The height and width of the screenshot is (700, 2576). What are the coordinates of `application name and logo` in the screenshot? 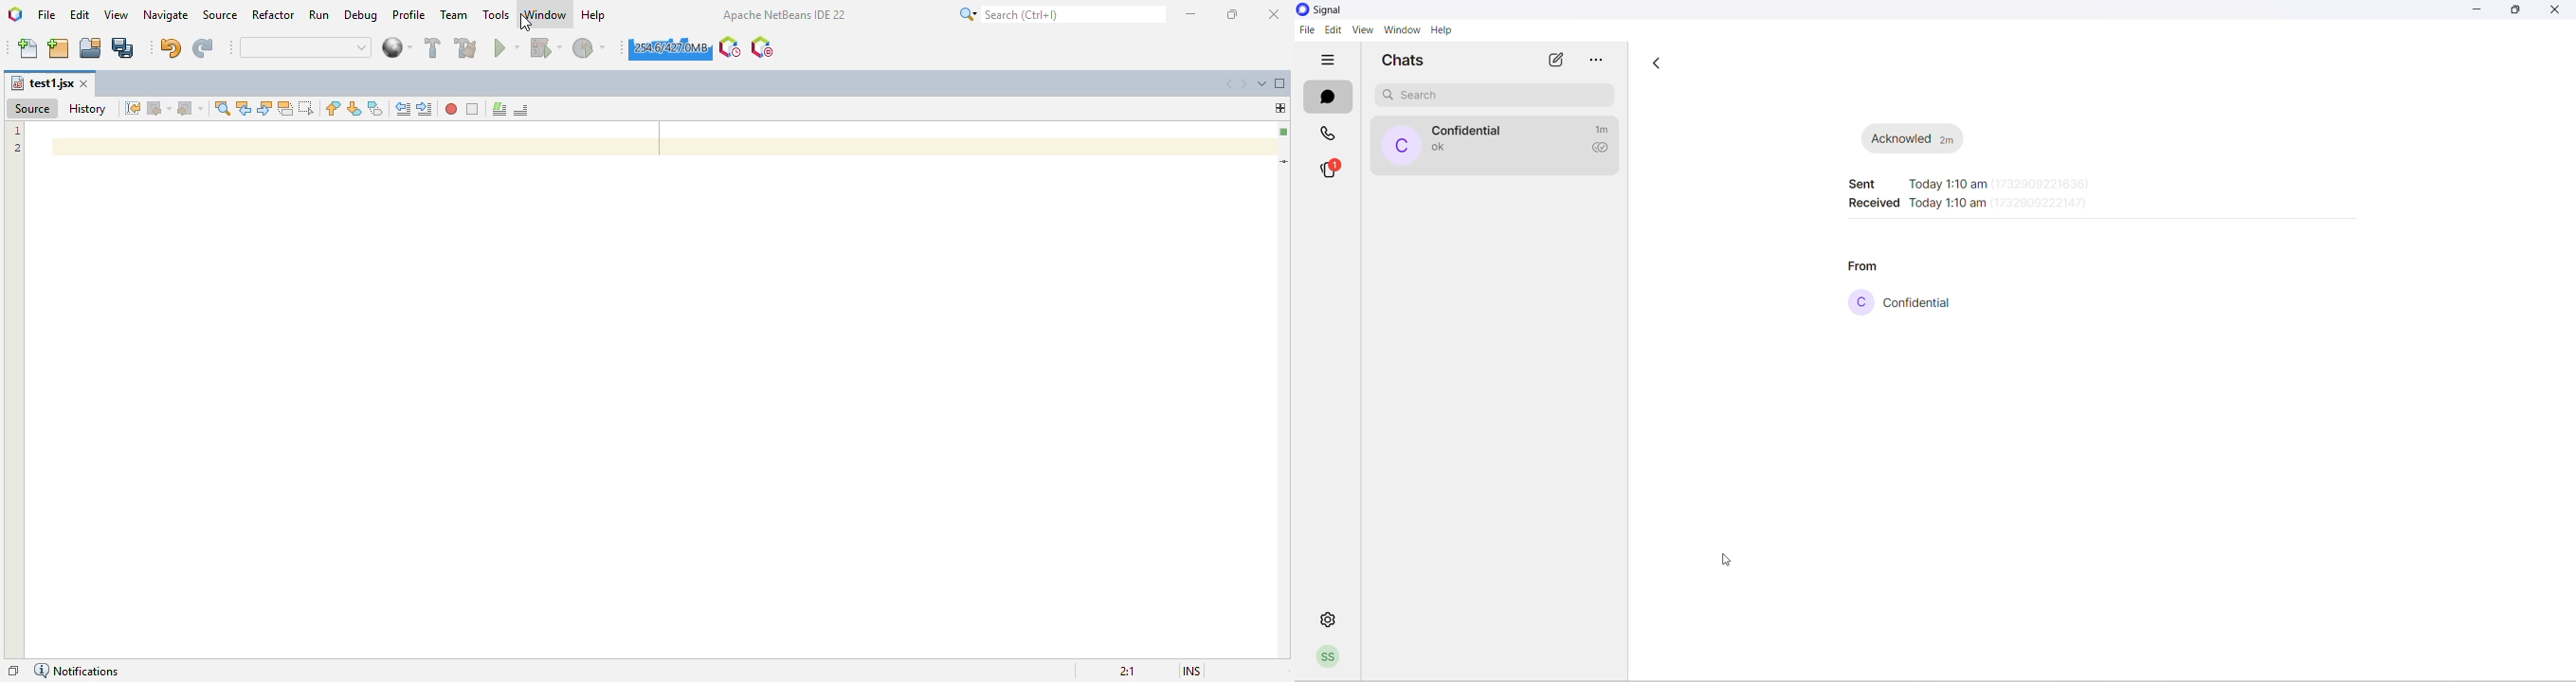 It's located at (1377, 10).